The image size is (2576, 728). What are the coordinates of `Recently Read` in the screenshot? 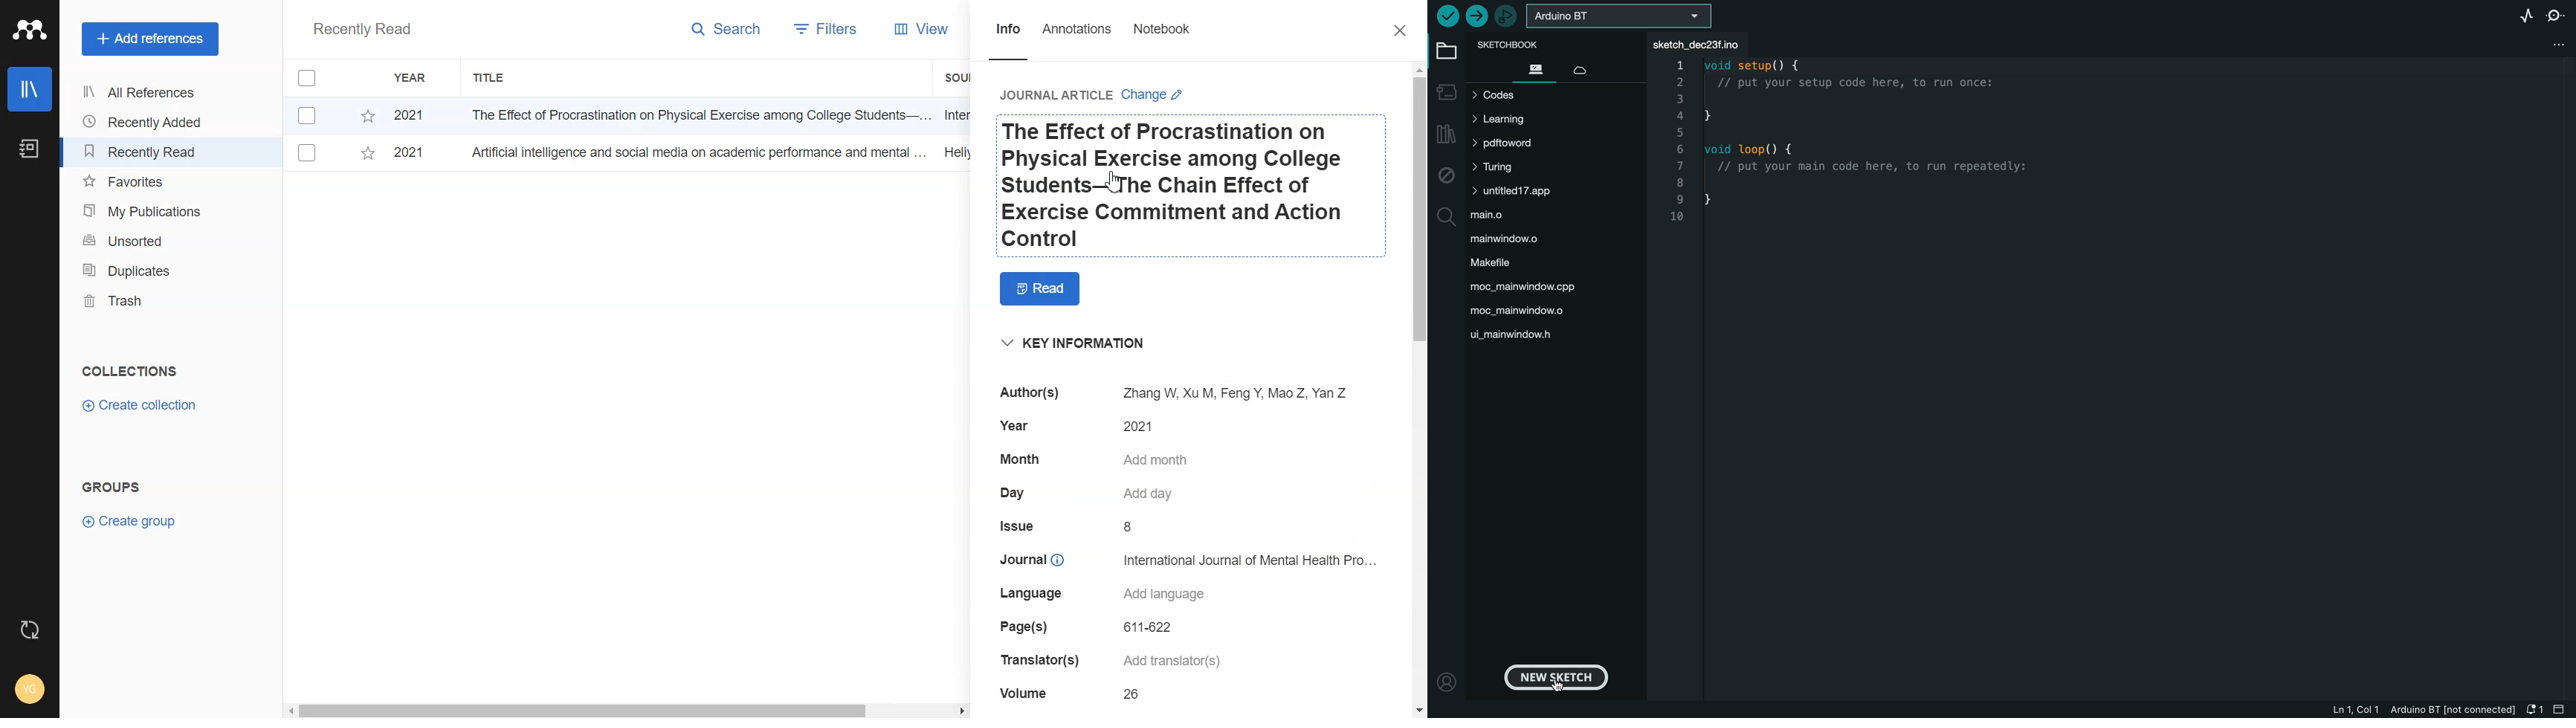 It's located at (361, 30).